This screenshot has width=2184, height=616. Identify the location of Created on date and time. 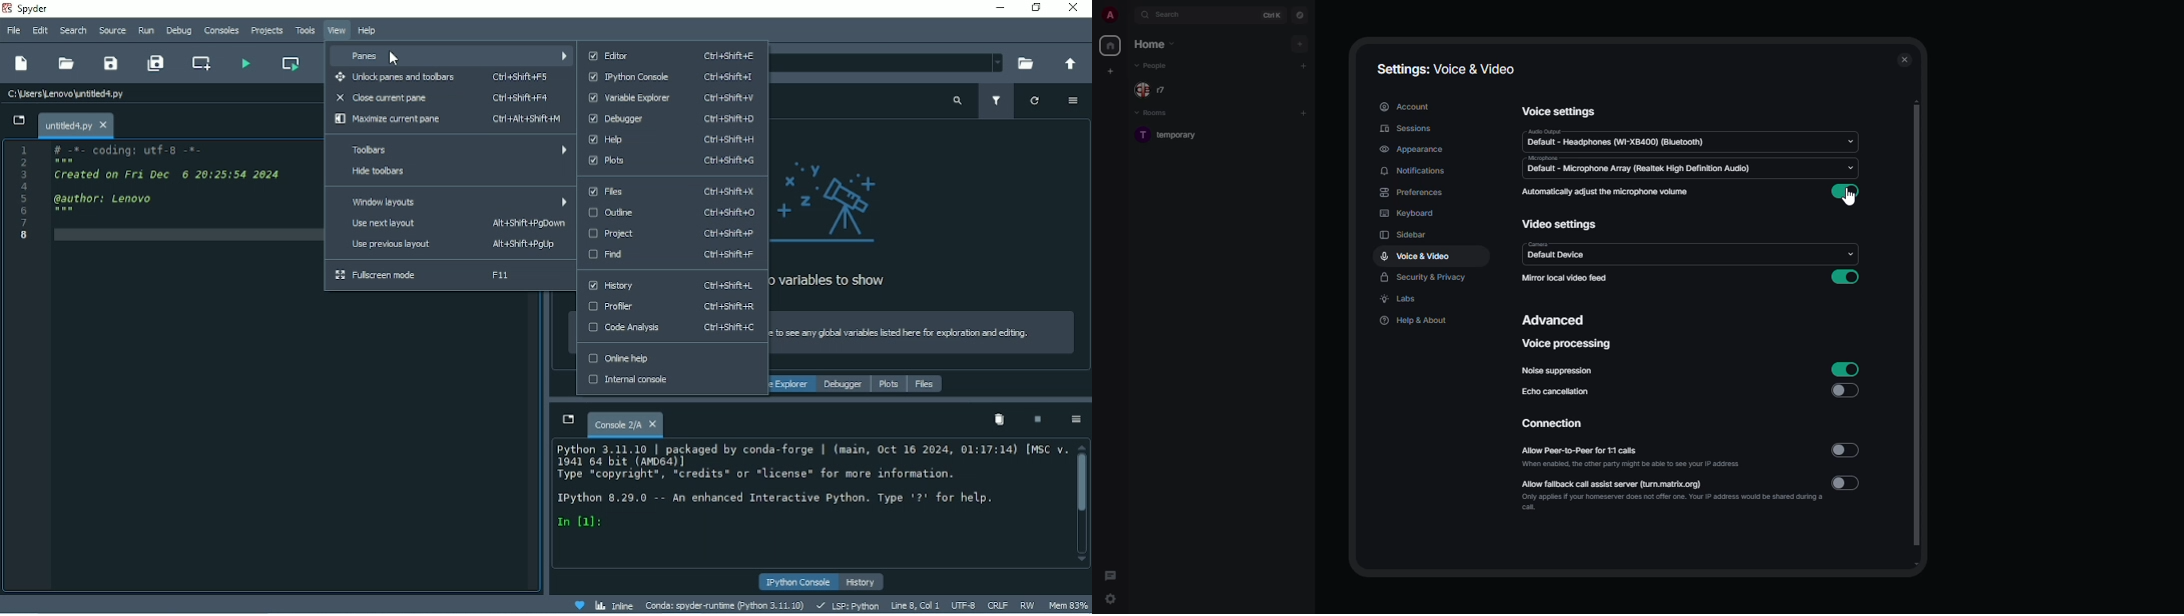
(176, 173).